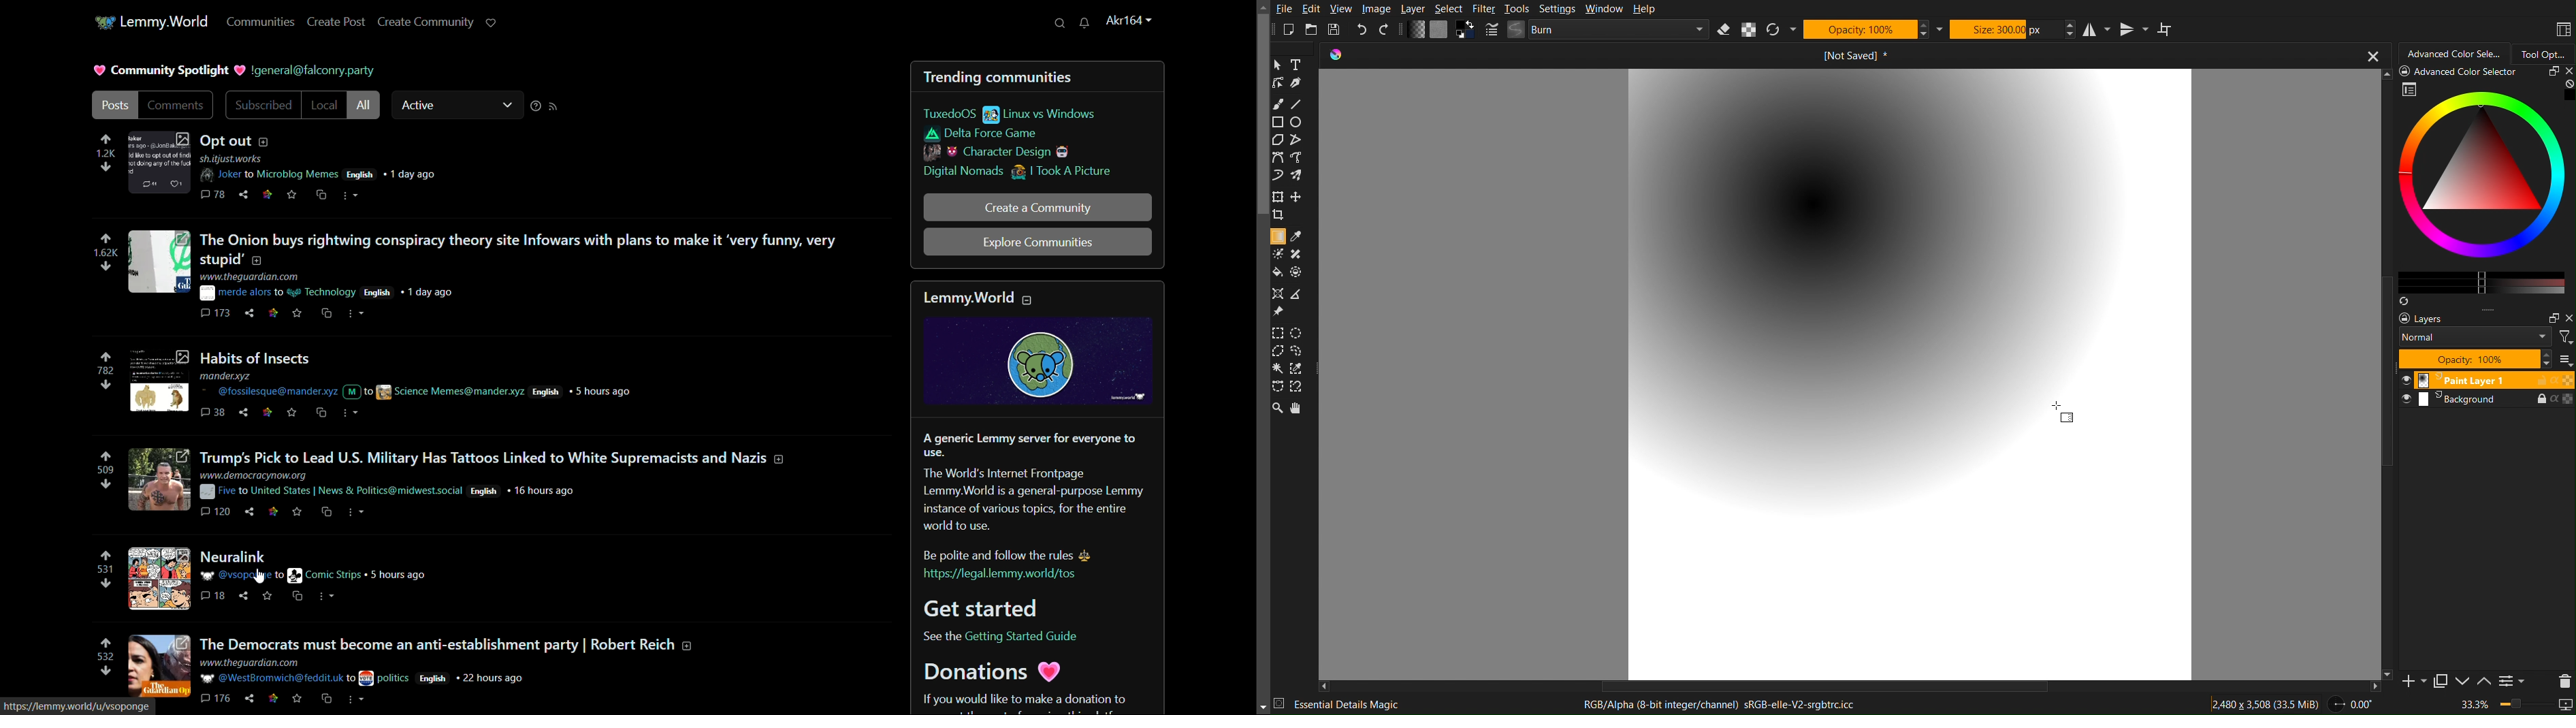  What do you see at coordinates (269, 195) in the screenshot?
I see `link` at bounding box center [269, 195].